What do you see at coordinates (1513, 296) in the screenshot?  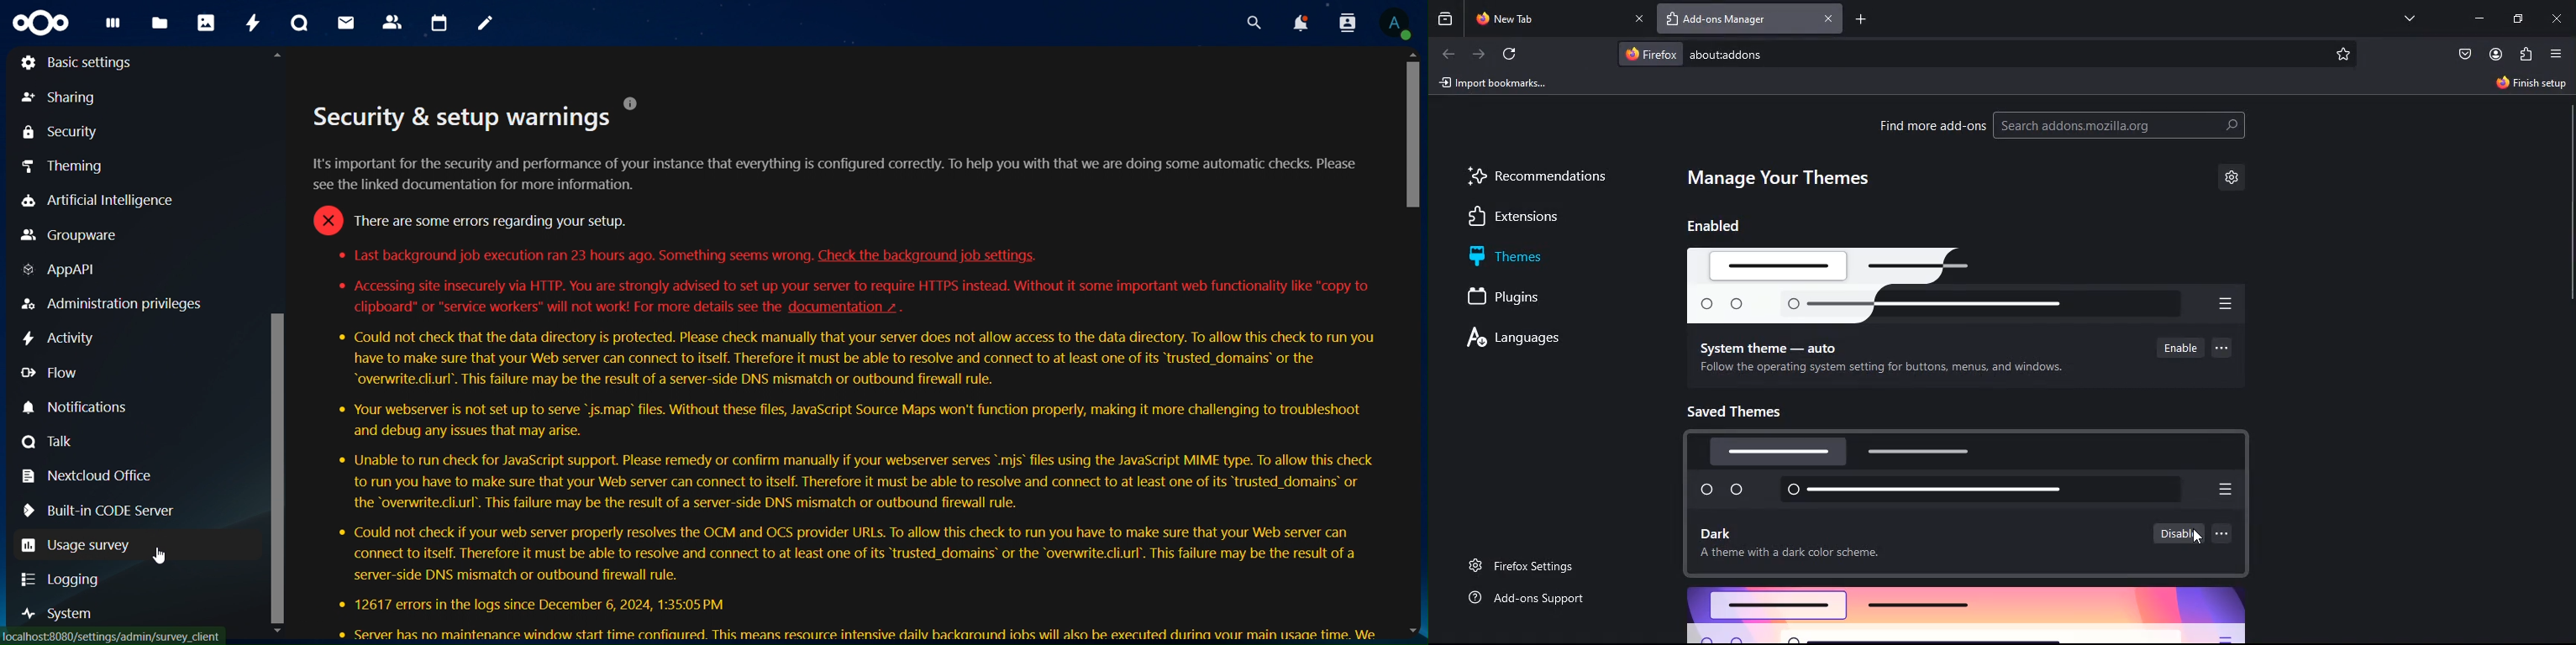 I see `plugins` at bounding box center [1513, 296].